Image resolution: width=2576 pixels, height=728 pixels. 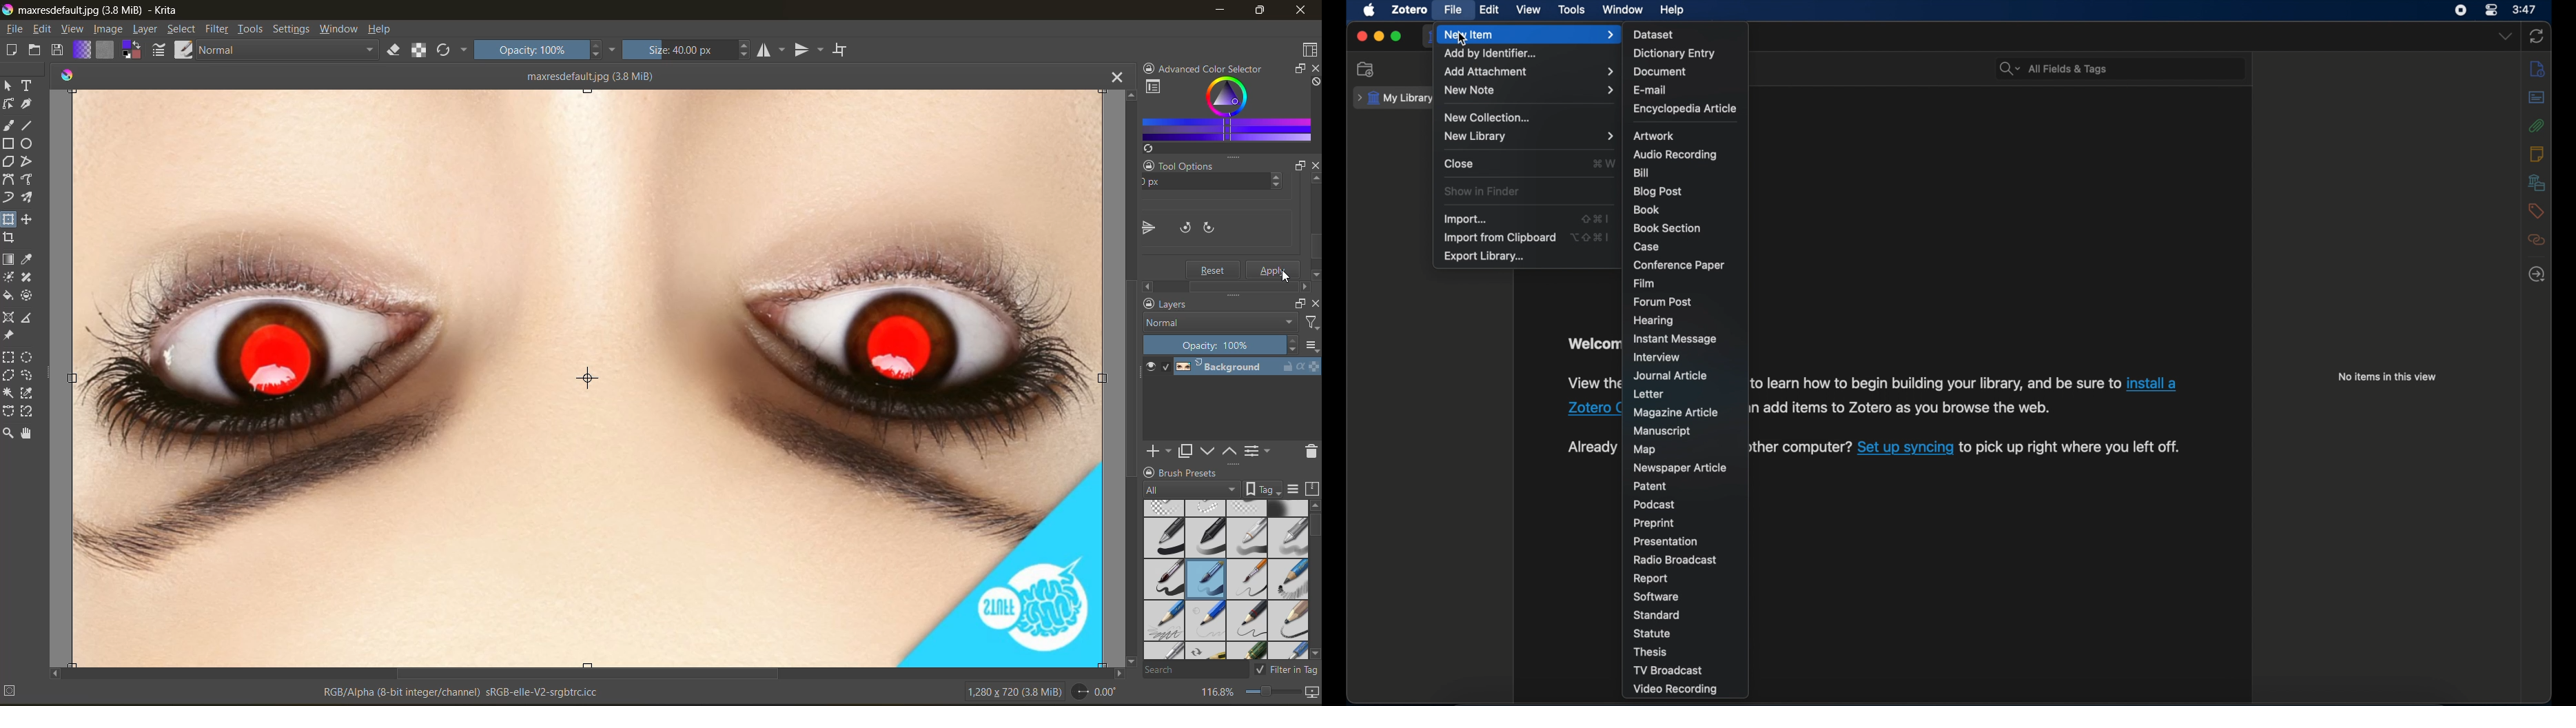 What do you see at coordinates (69, 72) in the screenshot?
I see `colors` at bounding box center [69, 72].